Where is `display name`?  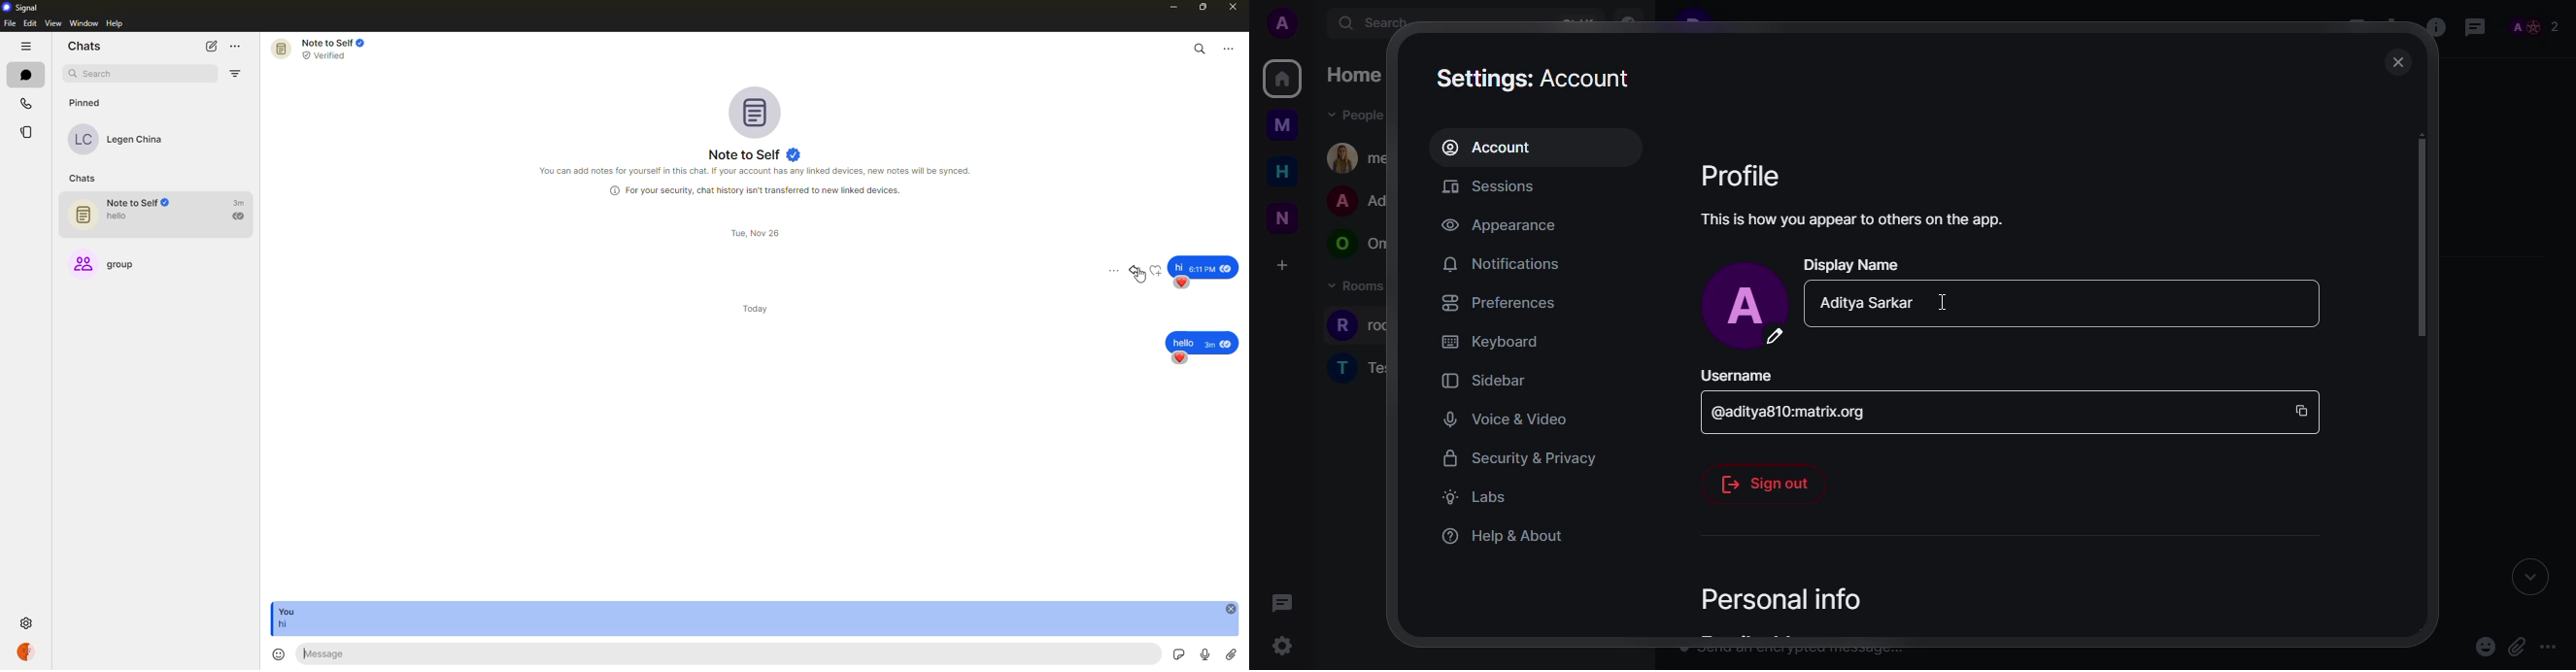
display name is located at coordinates (1853, 264).